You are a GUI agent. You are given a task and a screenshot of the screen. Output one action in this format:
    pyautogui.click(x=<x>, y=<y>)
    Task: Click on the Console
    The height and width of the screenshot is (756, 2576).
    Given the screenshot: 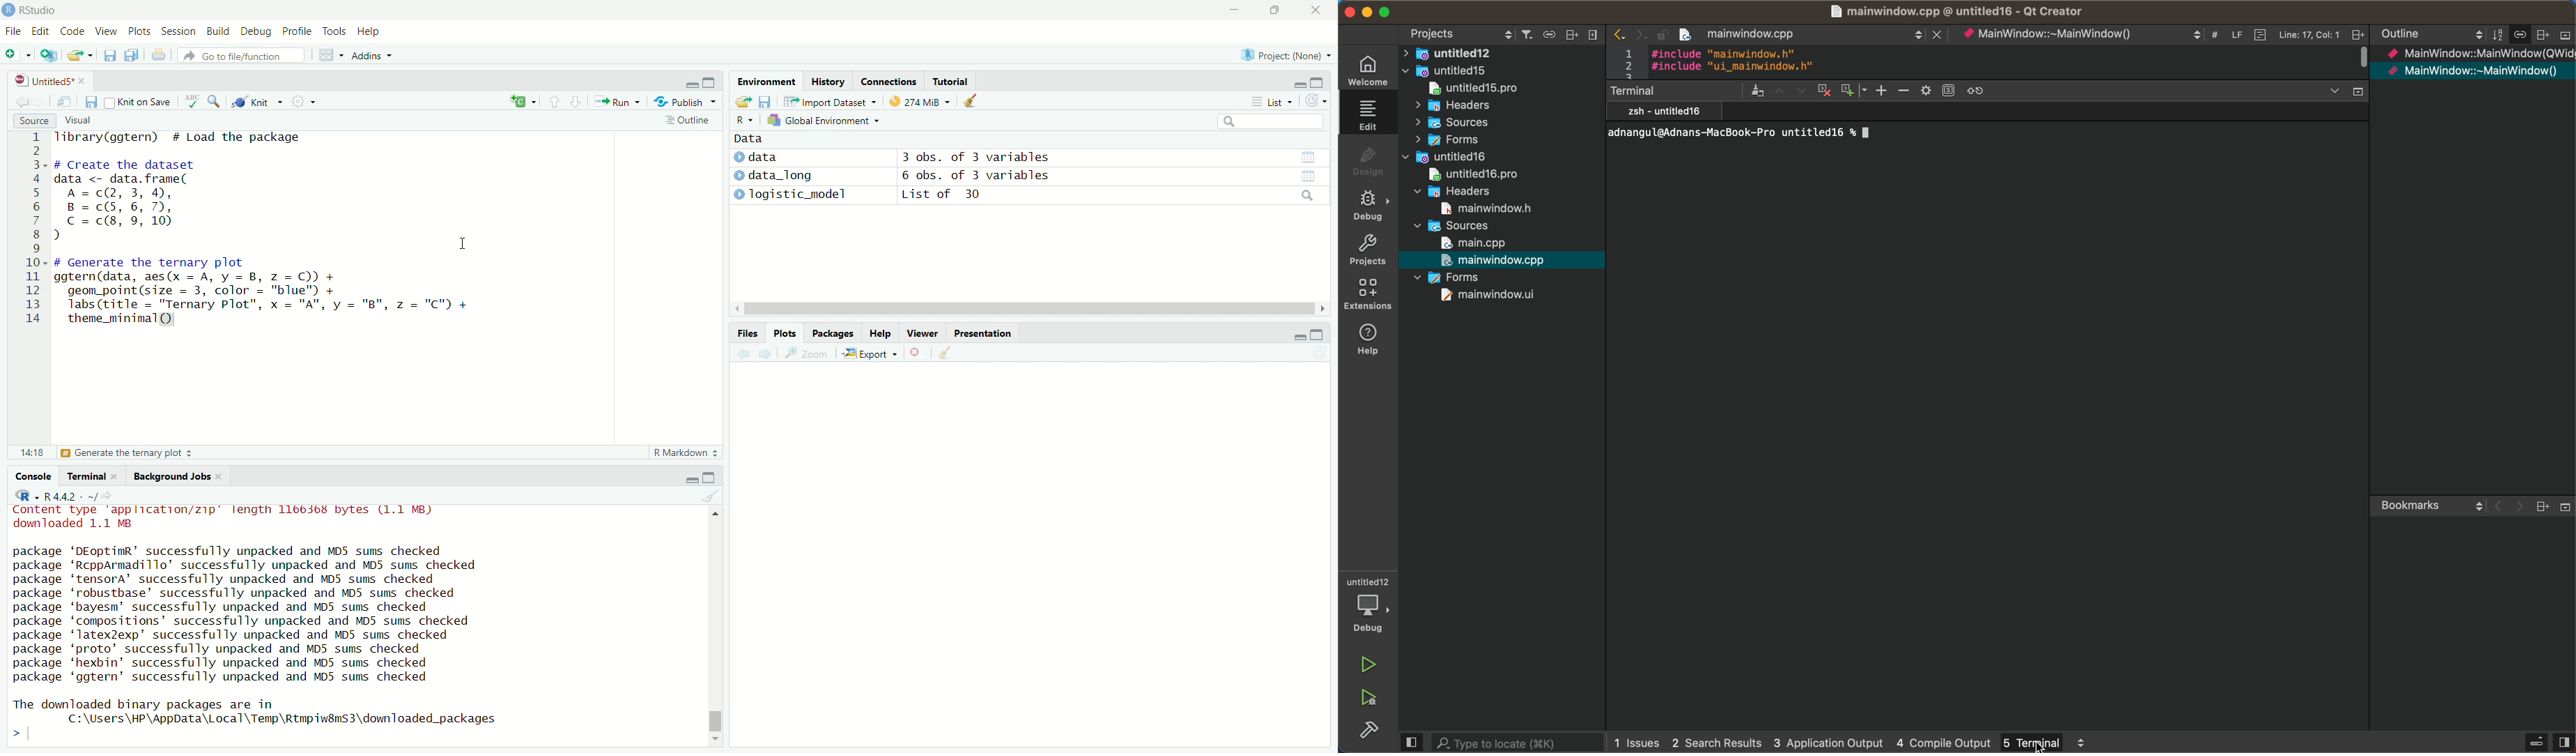 What is the action you would take?
    pyautogui.click(x=37, y=476)
    